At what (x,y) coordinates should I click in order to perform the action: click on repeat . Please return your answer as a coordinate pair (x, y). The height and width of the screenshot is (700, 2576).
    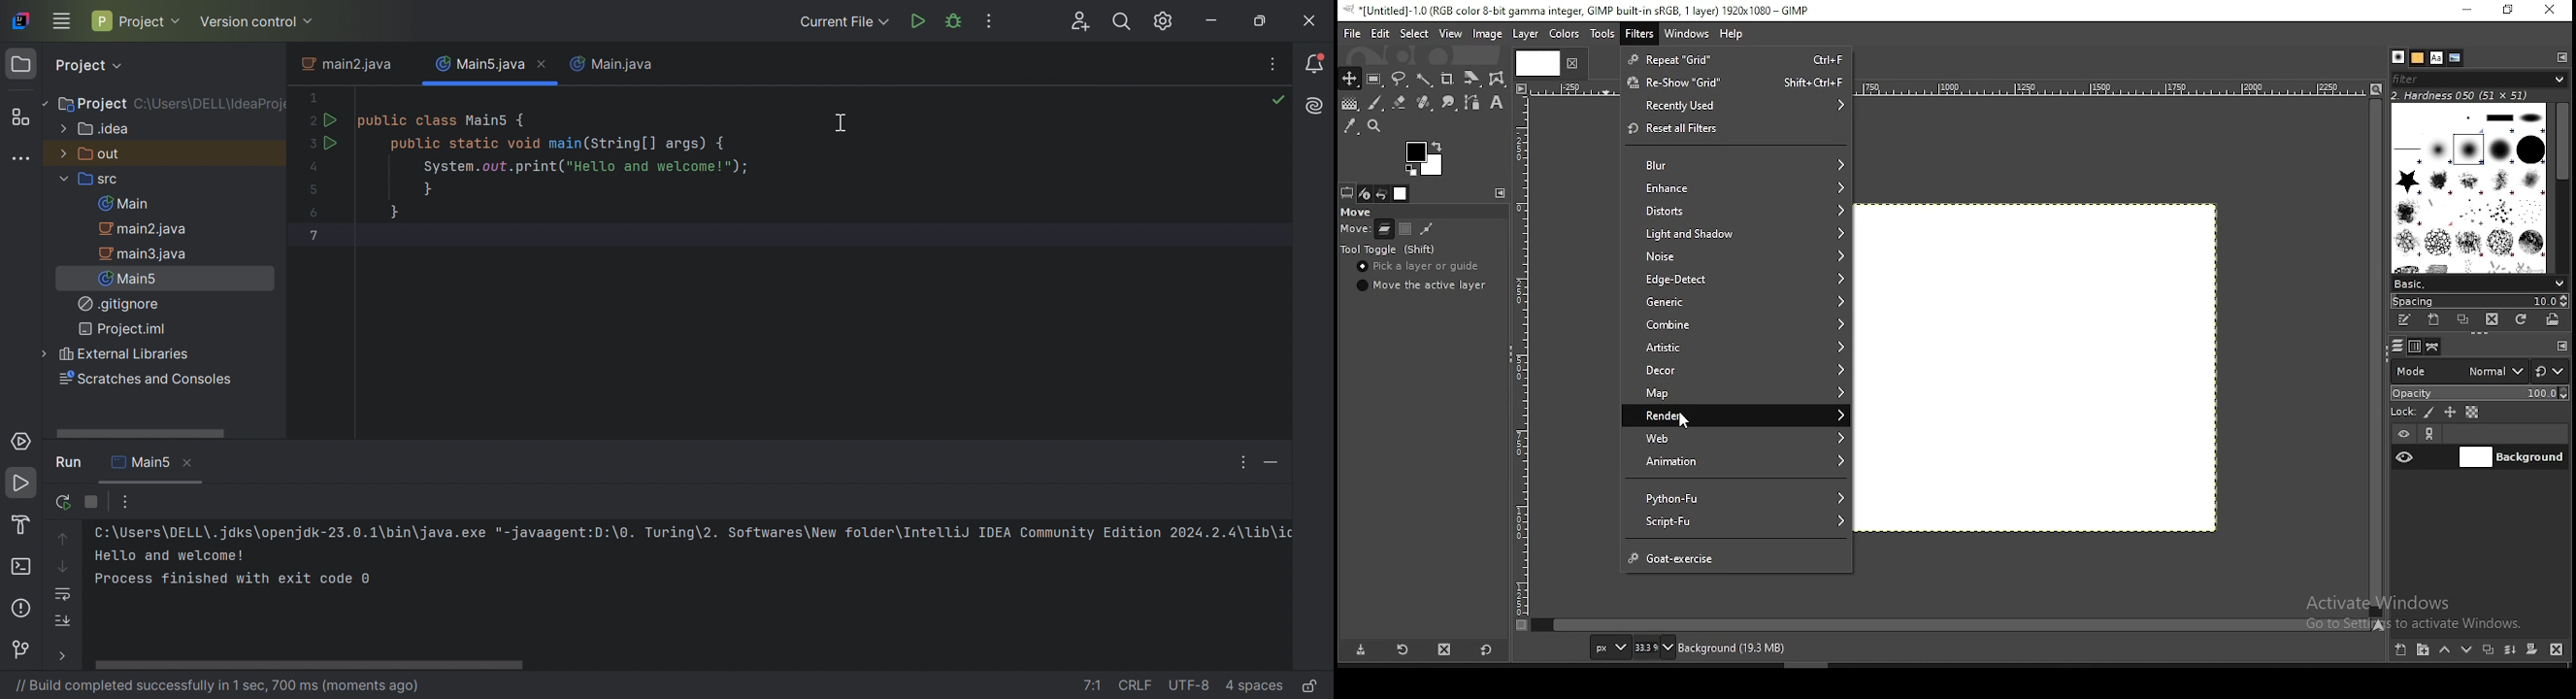
    Looking at the image, I should click on (1736, 59).